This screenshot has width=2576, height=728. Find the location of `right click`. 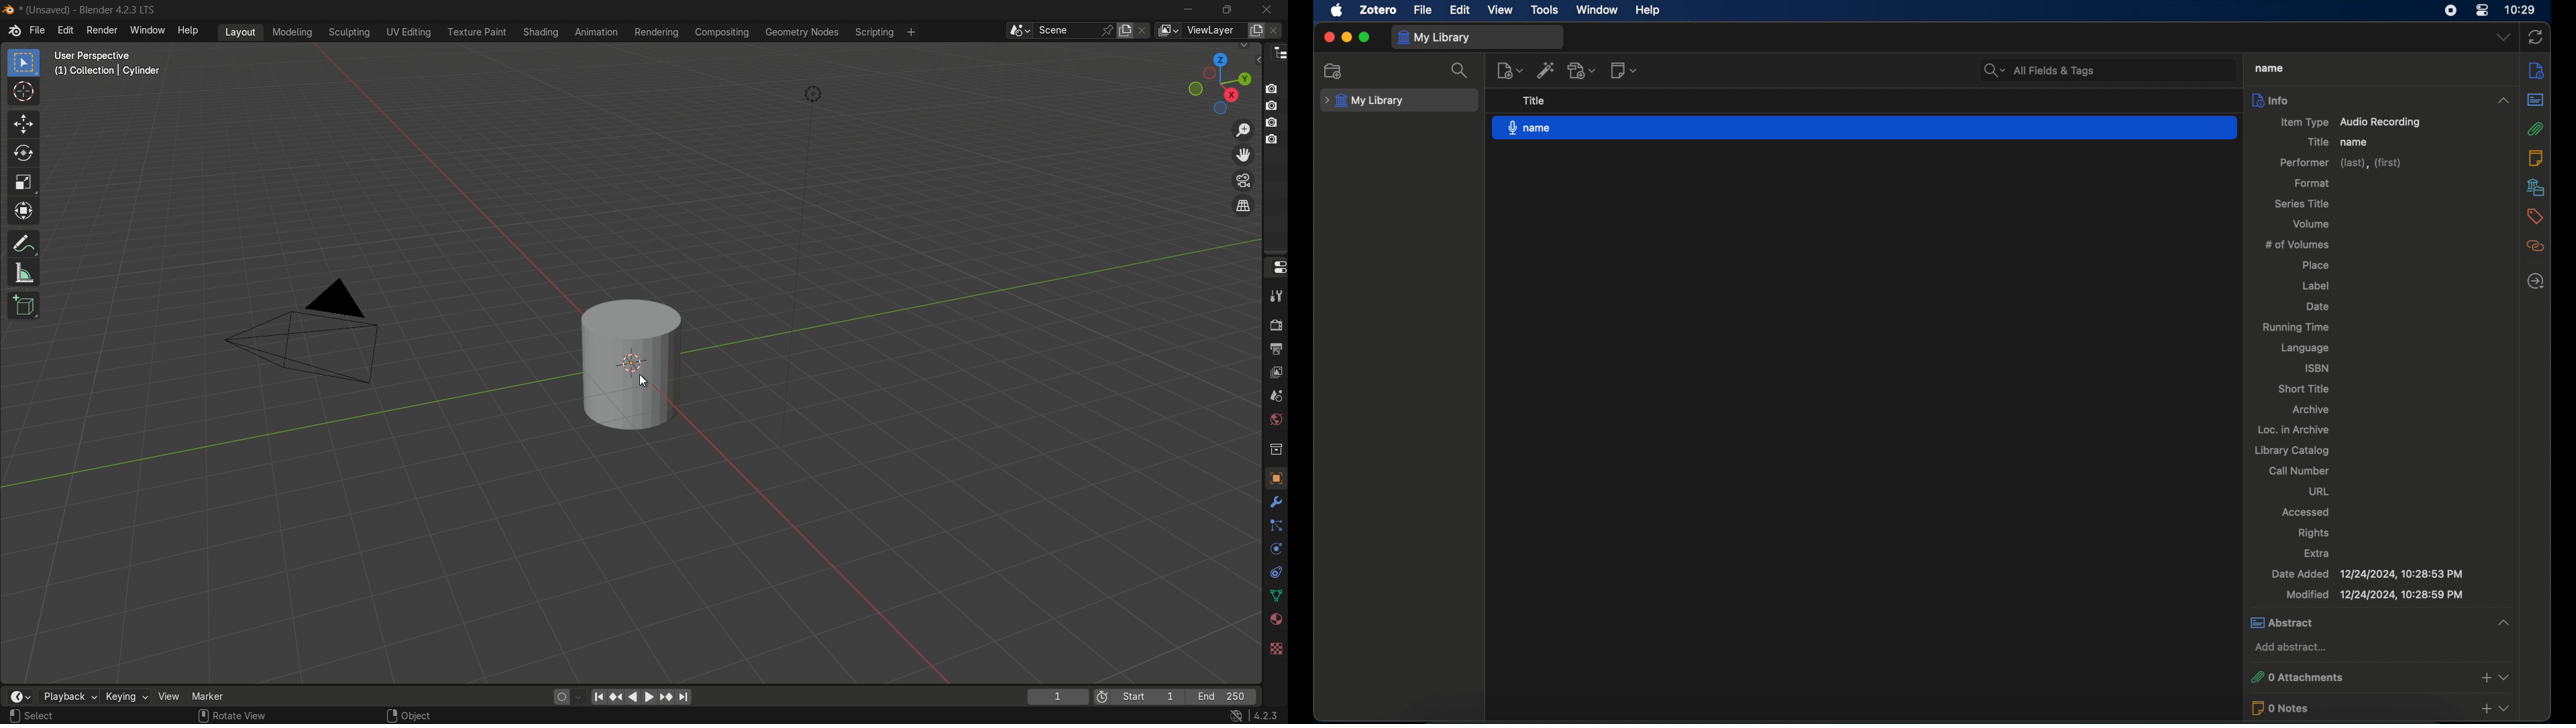

right click is located at coordinates (390, 714).